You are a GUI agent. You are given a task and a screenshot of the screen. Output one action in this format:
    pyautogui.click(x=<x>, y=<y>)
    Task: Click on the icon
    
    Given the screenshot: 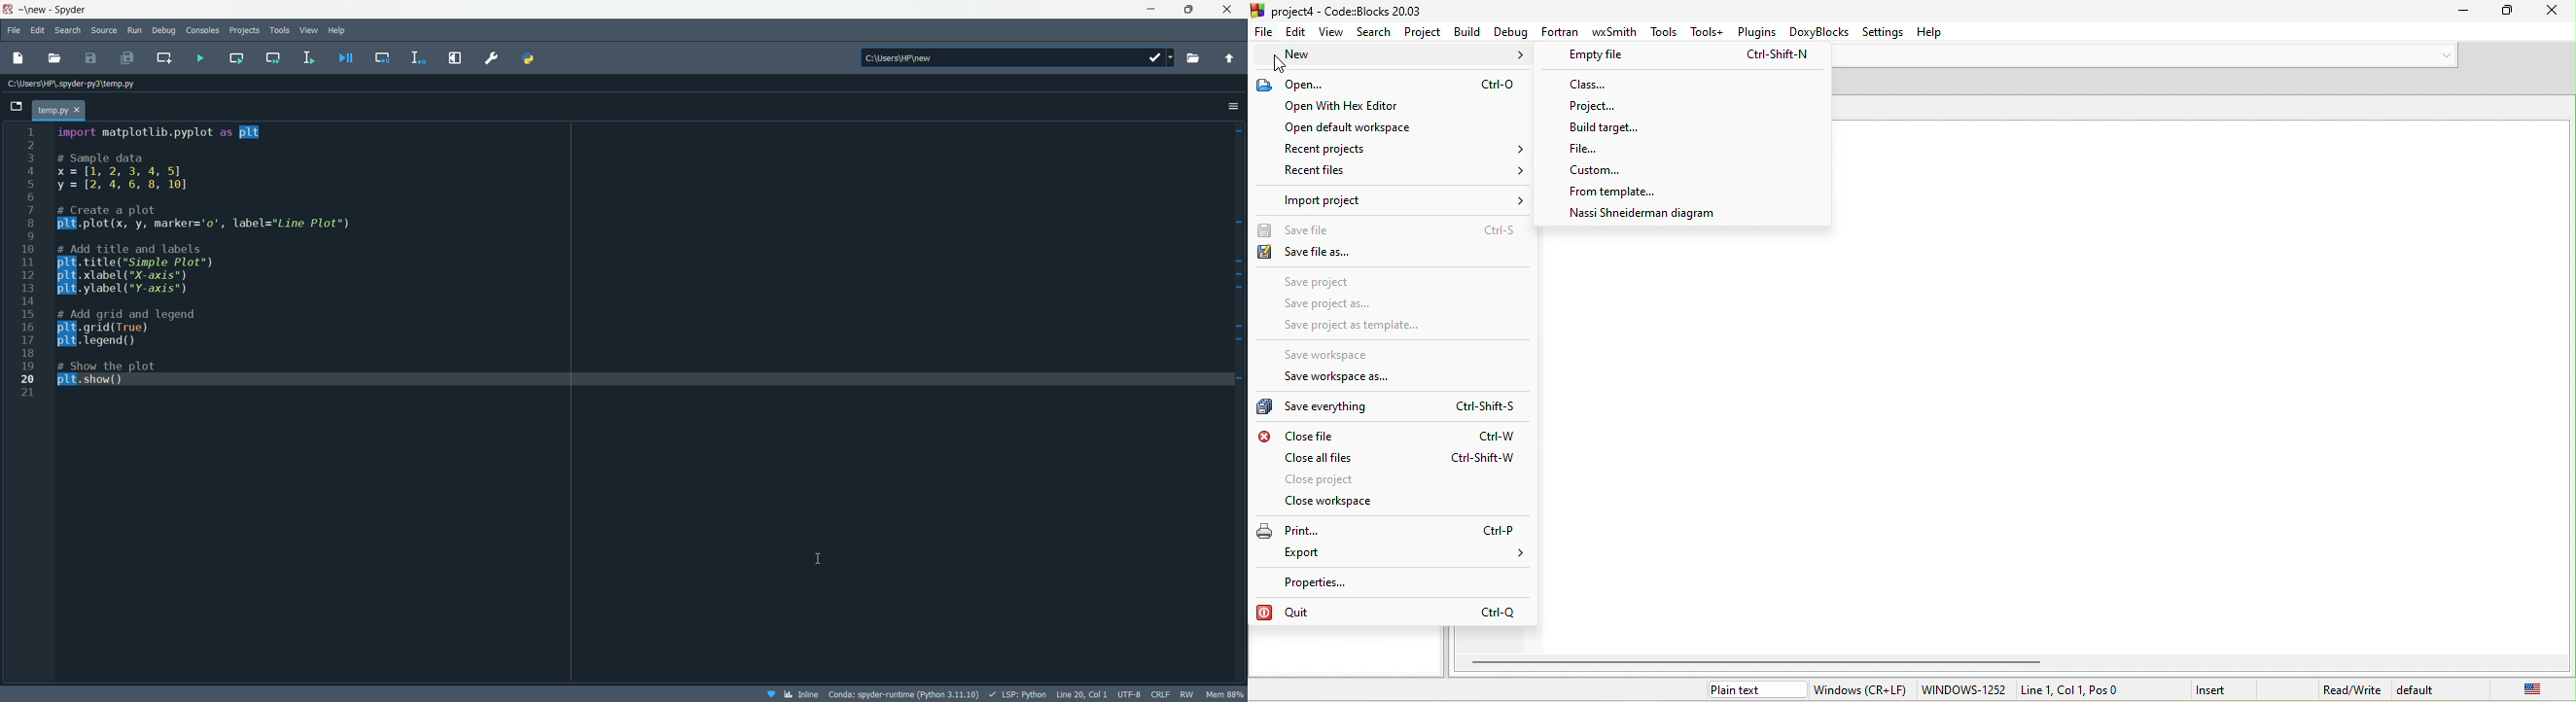 What is the action you would take?
    pyautogui.click(x=1259, y=10)
    